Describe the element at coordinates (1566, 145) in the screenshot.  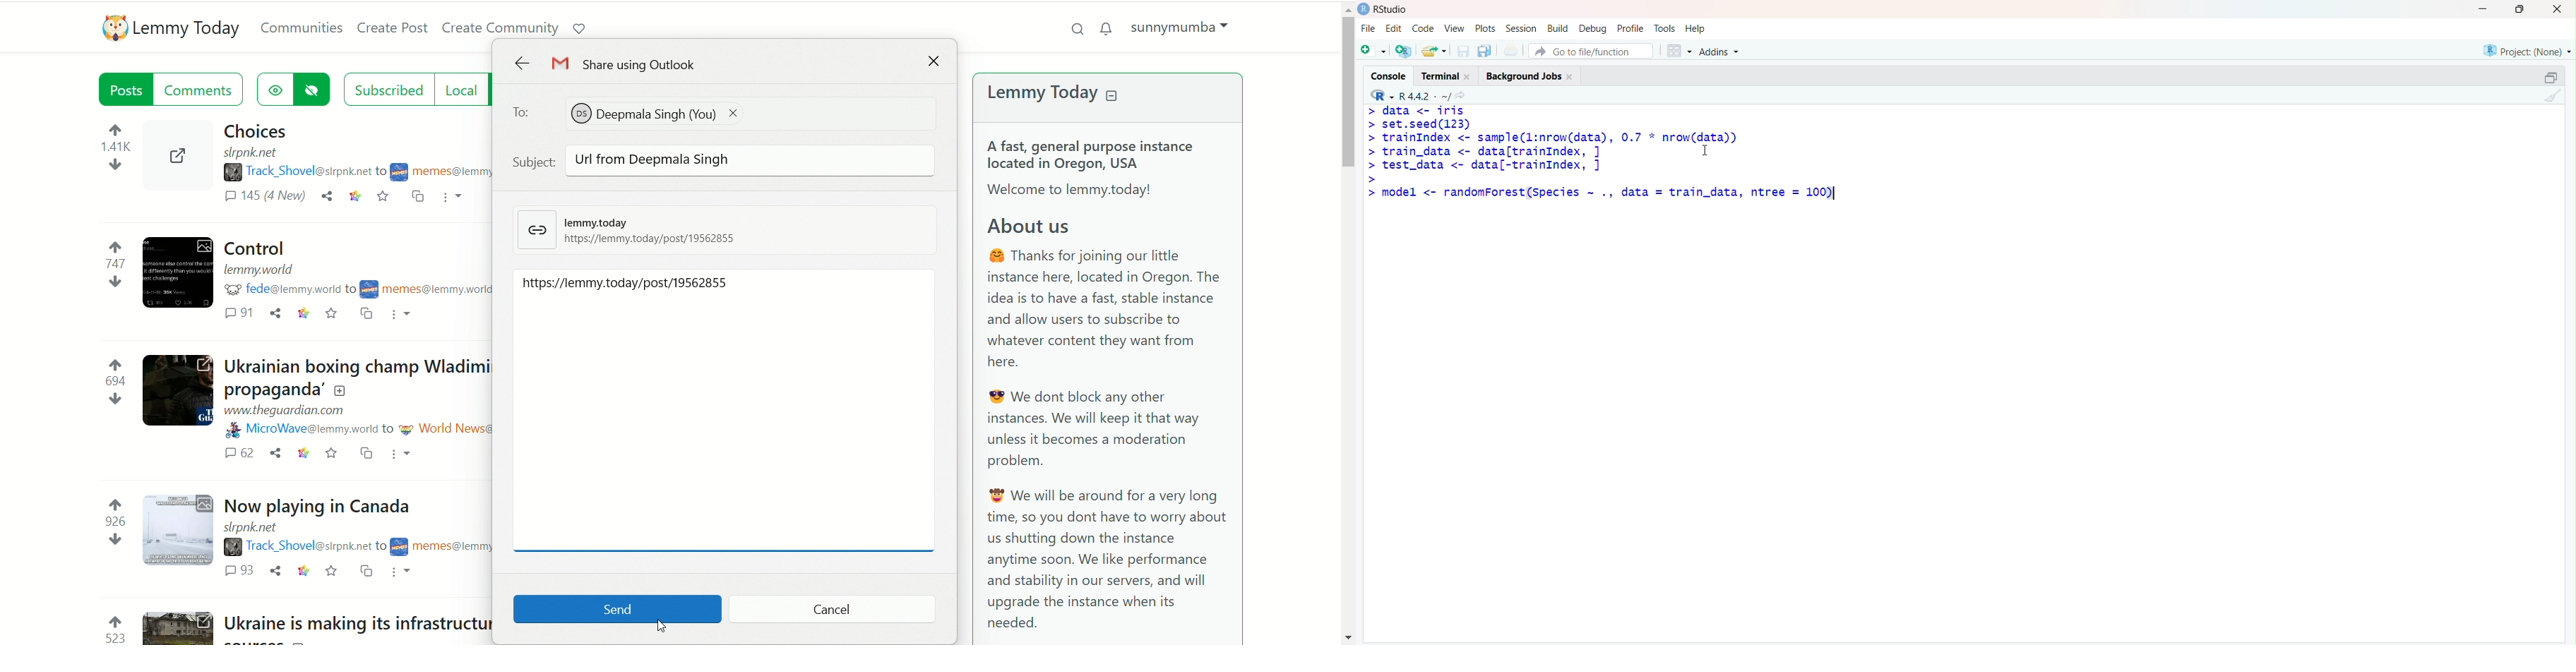
I see `set.seed(ls3)
trainIndex <- sample(l:nrow(data), 0.7 * nrow(data))
train_data <- data[trainIndex, ] I
test_data <- data[-trainIndex, ]

|` at that location.